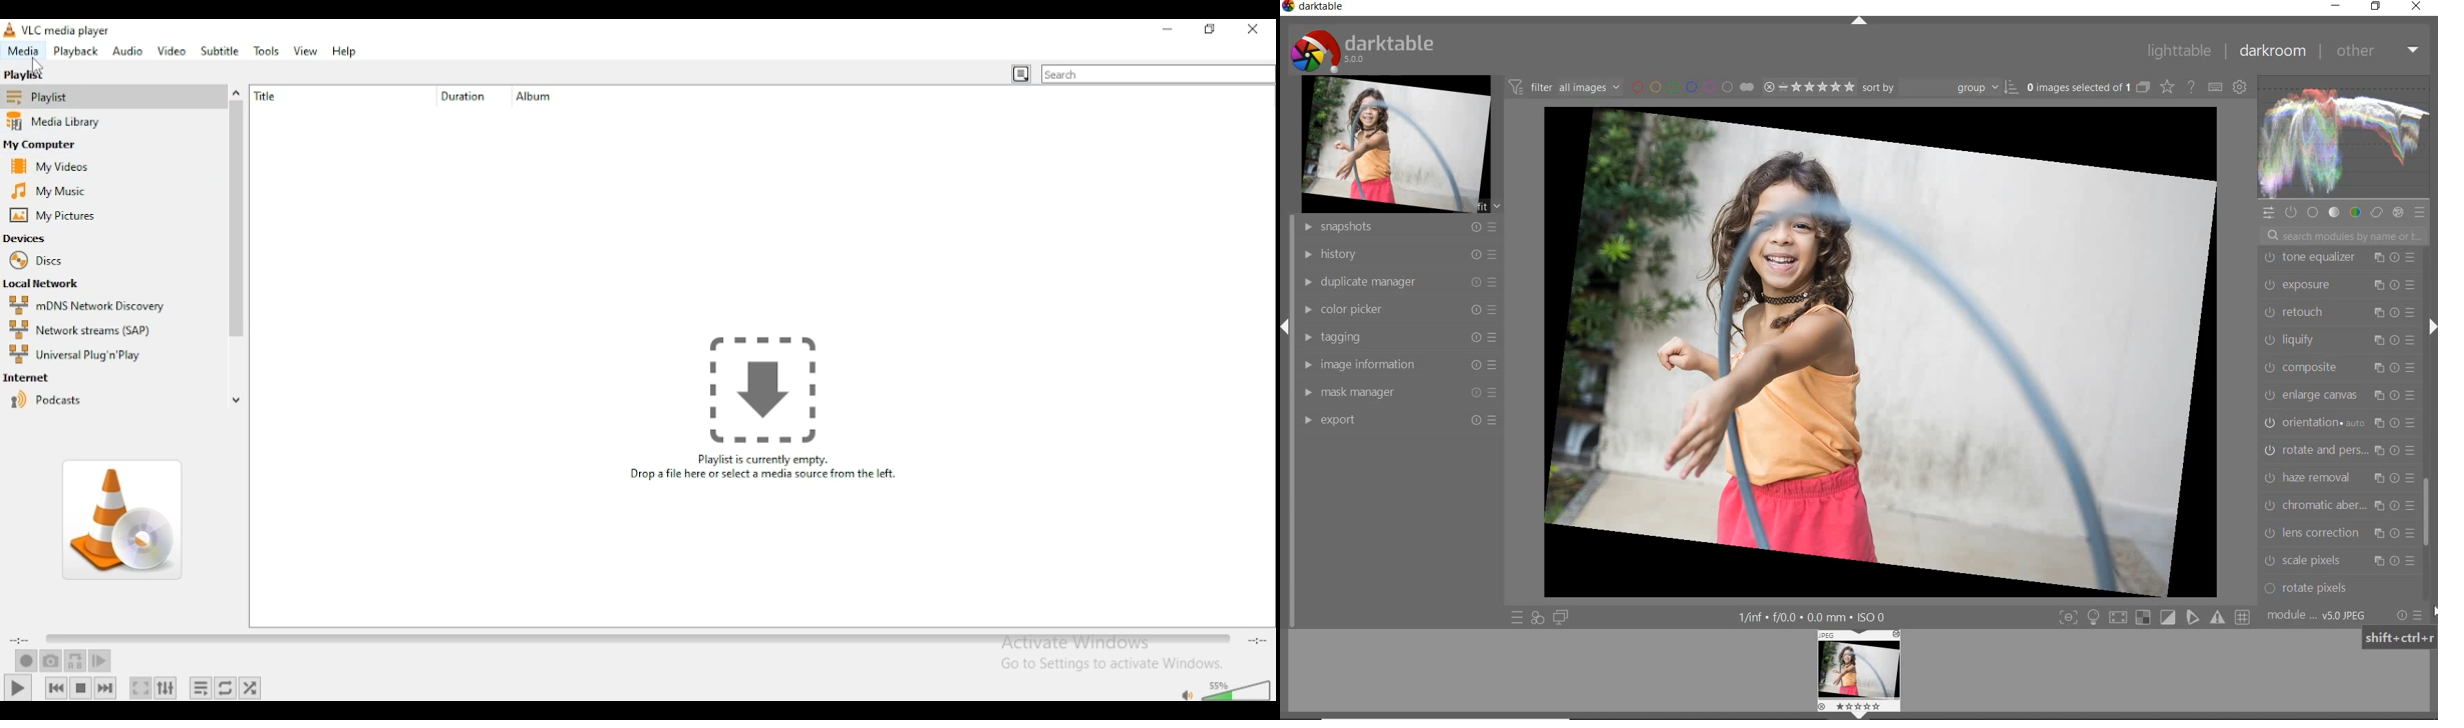 Image resolution: width=2464 pixels, height=728 pixels. What do you see at coordinates (2407, 615) in the screenshot?
I see `reset or preset preference` at bounding box center [2407, 615].